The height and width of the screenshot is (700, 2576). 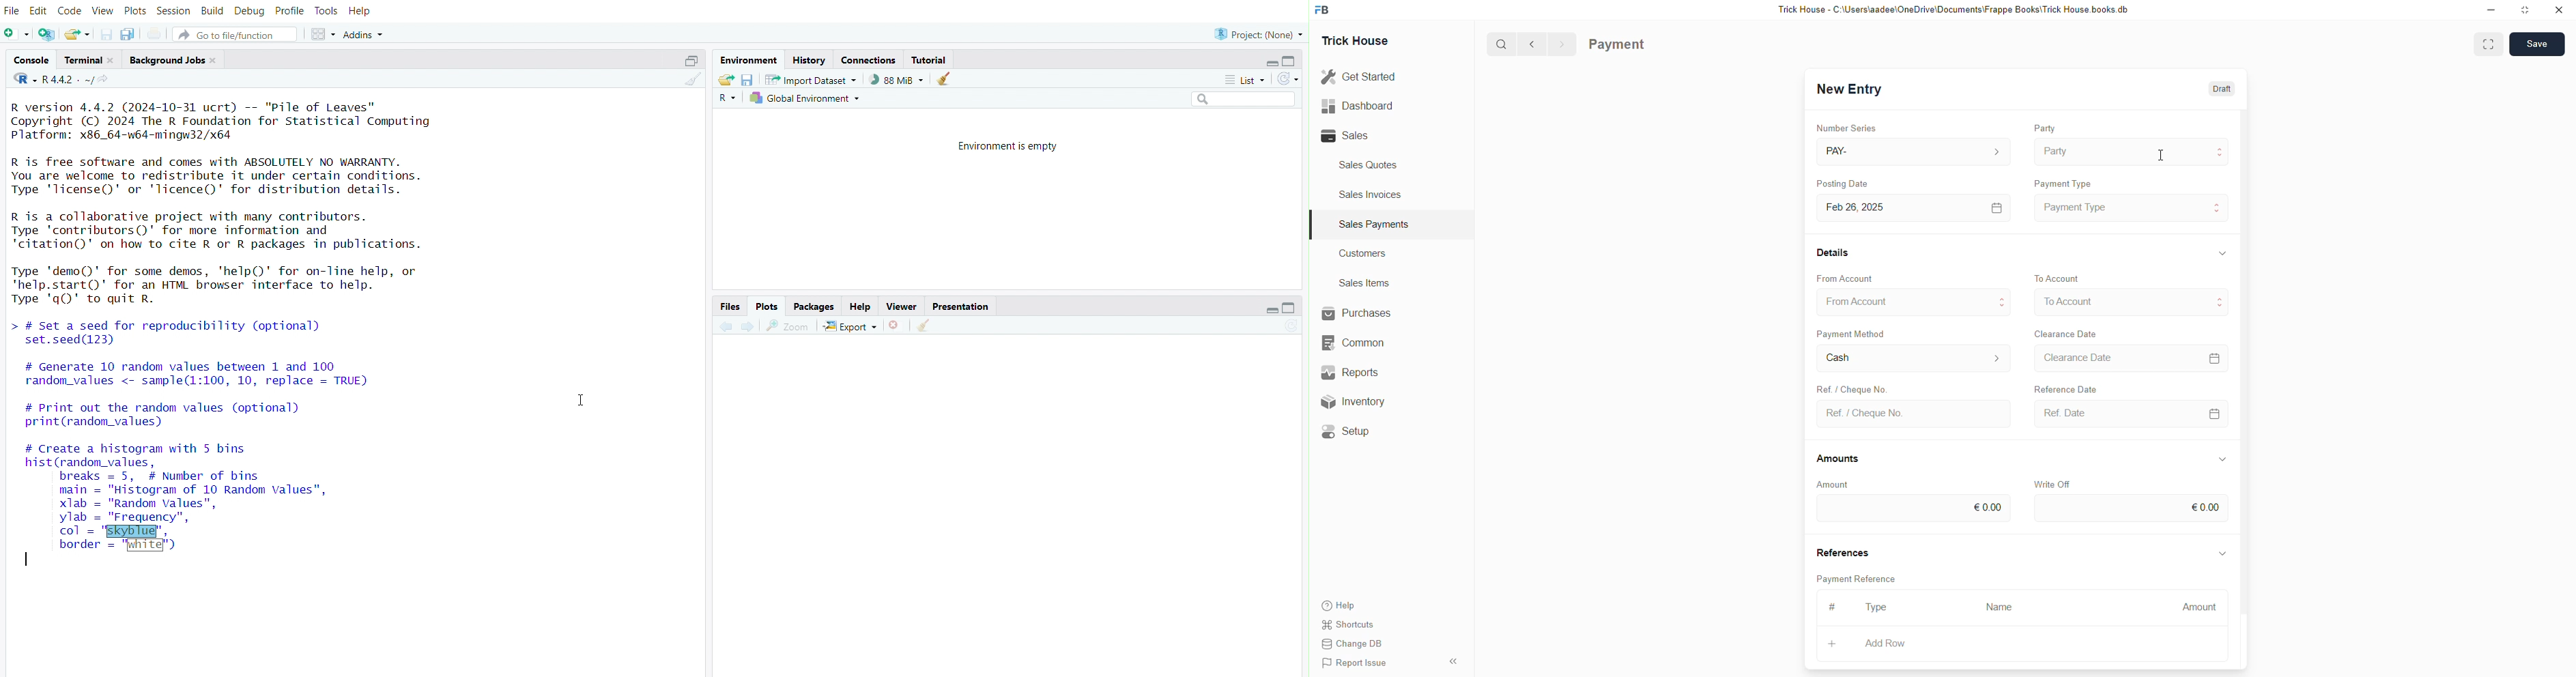 What do you see at coordinates (20, 78) in the screenshot?
I see `language change` at bounding box center [20, 78].